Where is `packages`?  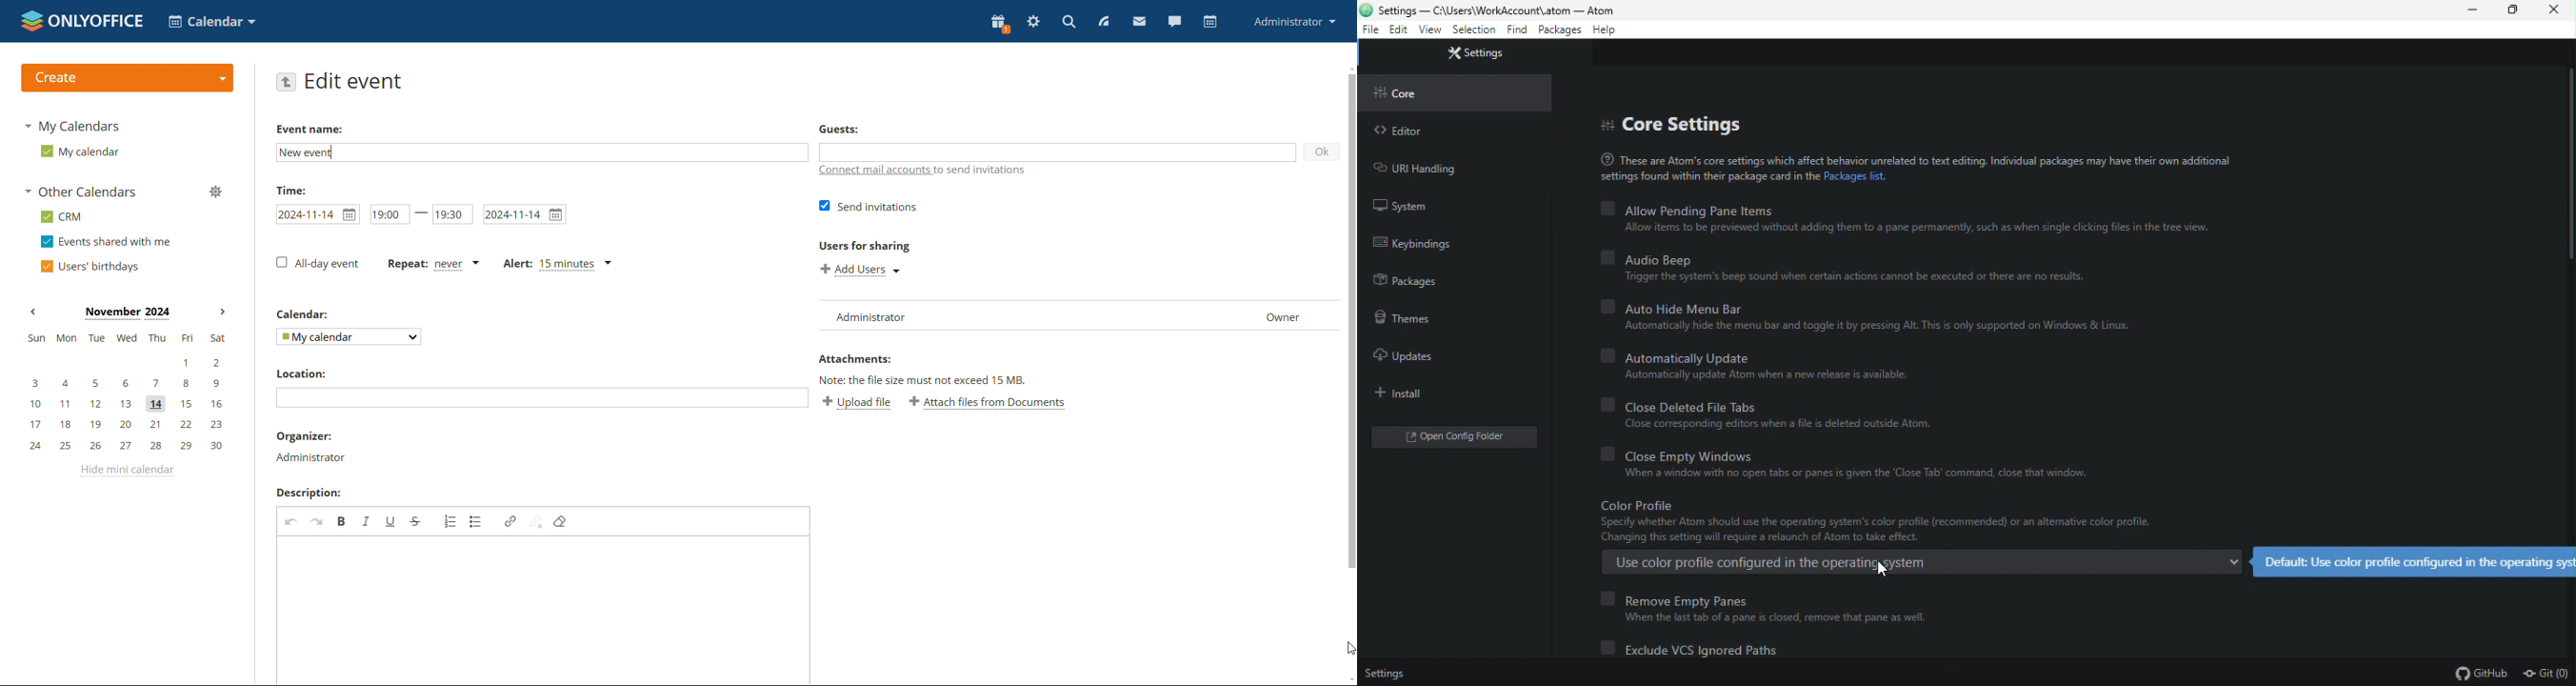 packages is located at coordinates (1416, 281).